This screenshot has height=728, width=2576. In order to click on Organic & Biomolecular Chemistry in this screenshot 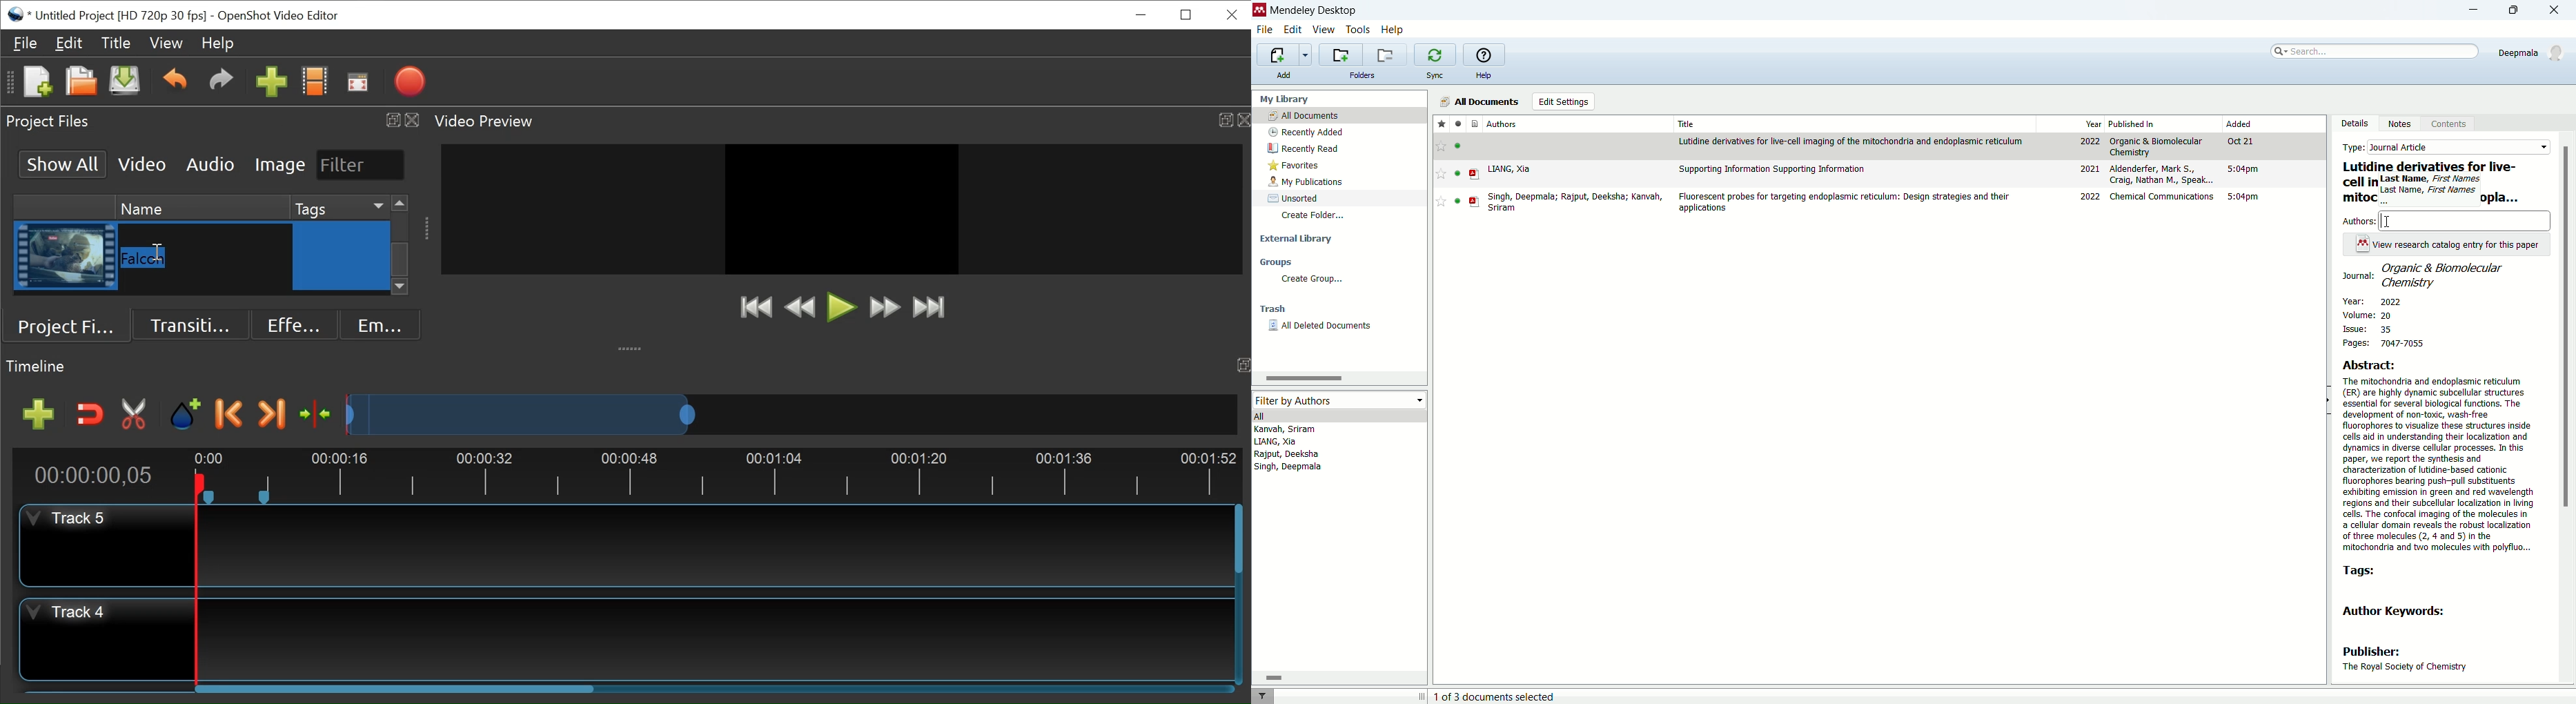, I will do `click(2159, 146)`.